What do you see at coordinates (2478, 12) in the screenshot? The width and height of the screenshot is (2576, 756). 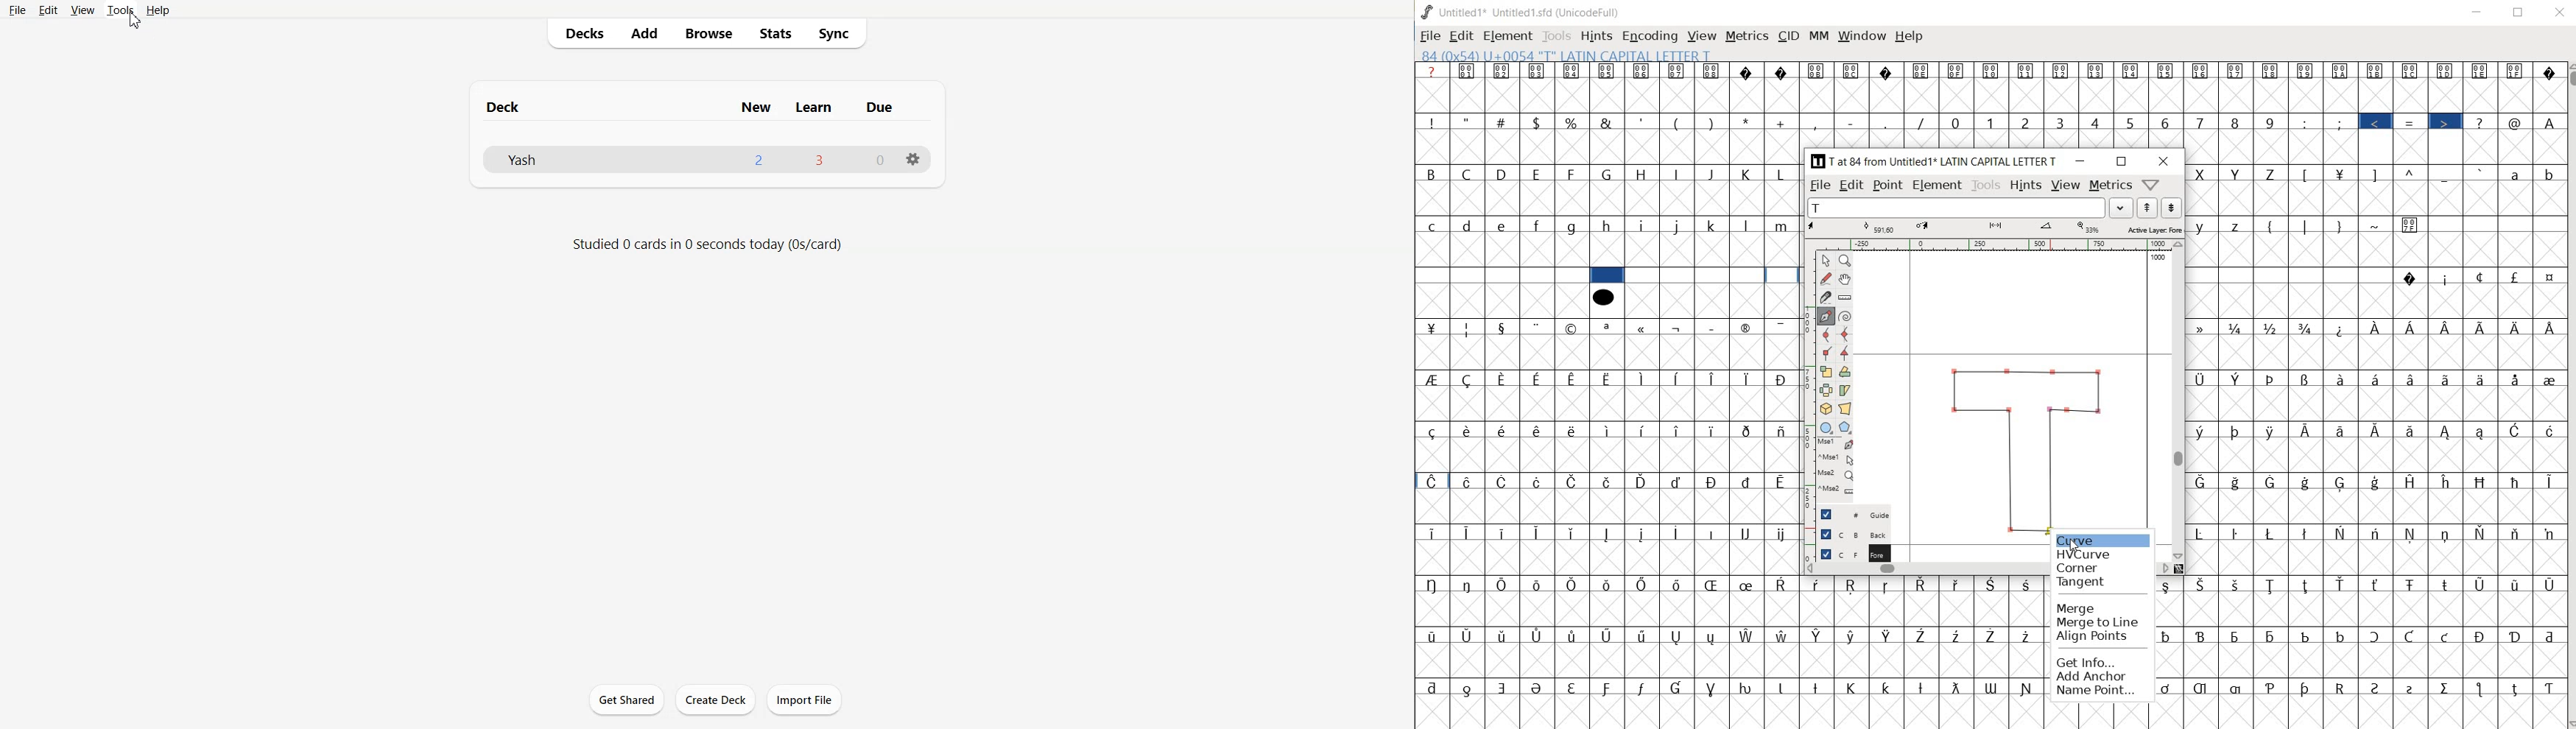 I see `minimize` at bounding box center [2478, 12].